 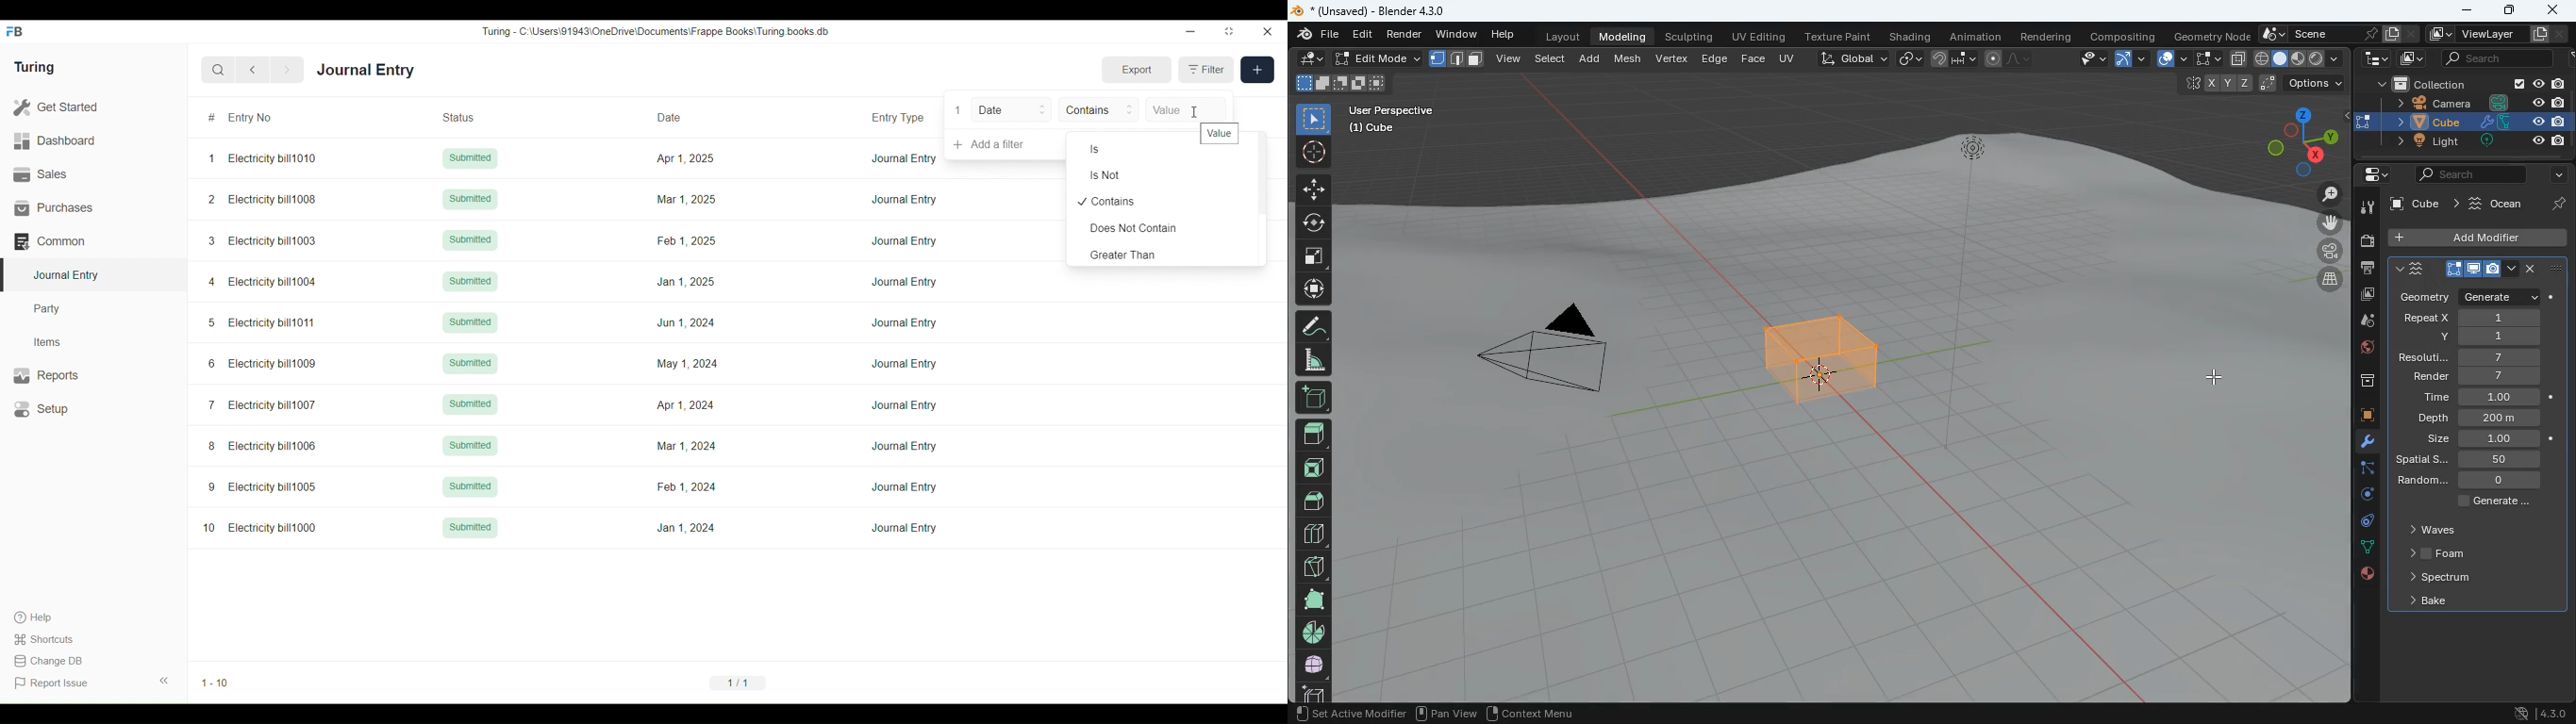 I want to click on Submitted, so click(x=471, y=364).